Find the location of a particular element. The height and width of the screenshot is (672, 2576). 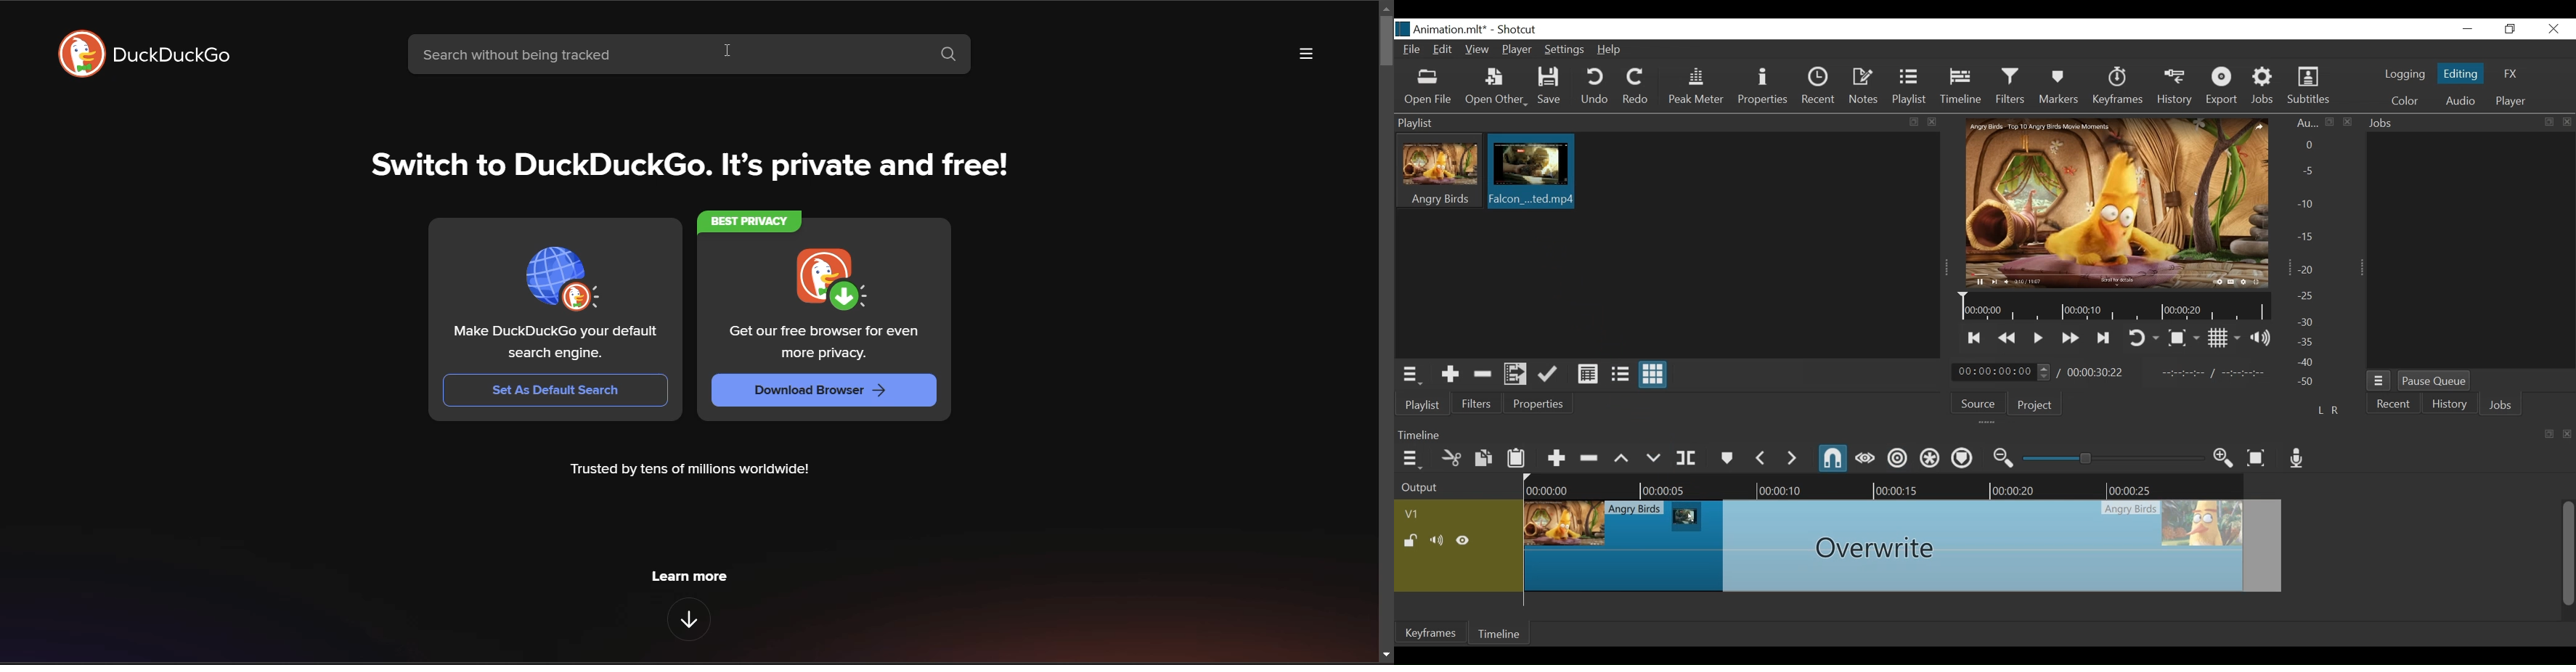

Audio is located at coordinates (2459, 101).